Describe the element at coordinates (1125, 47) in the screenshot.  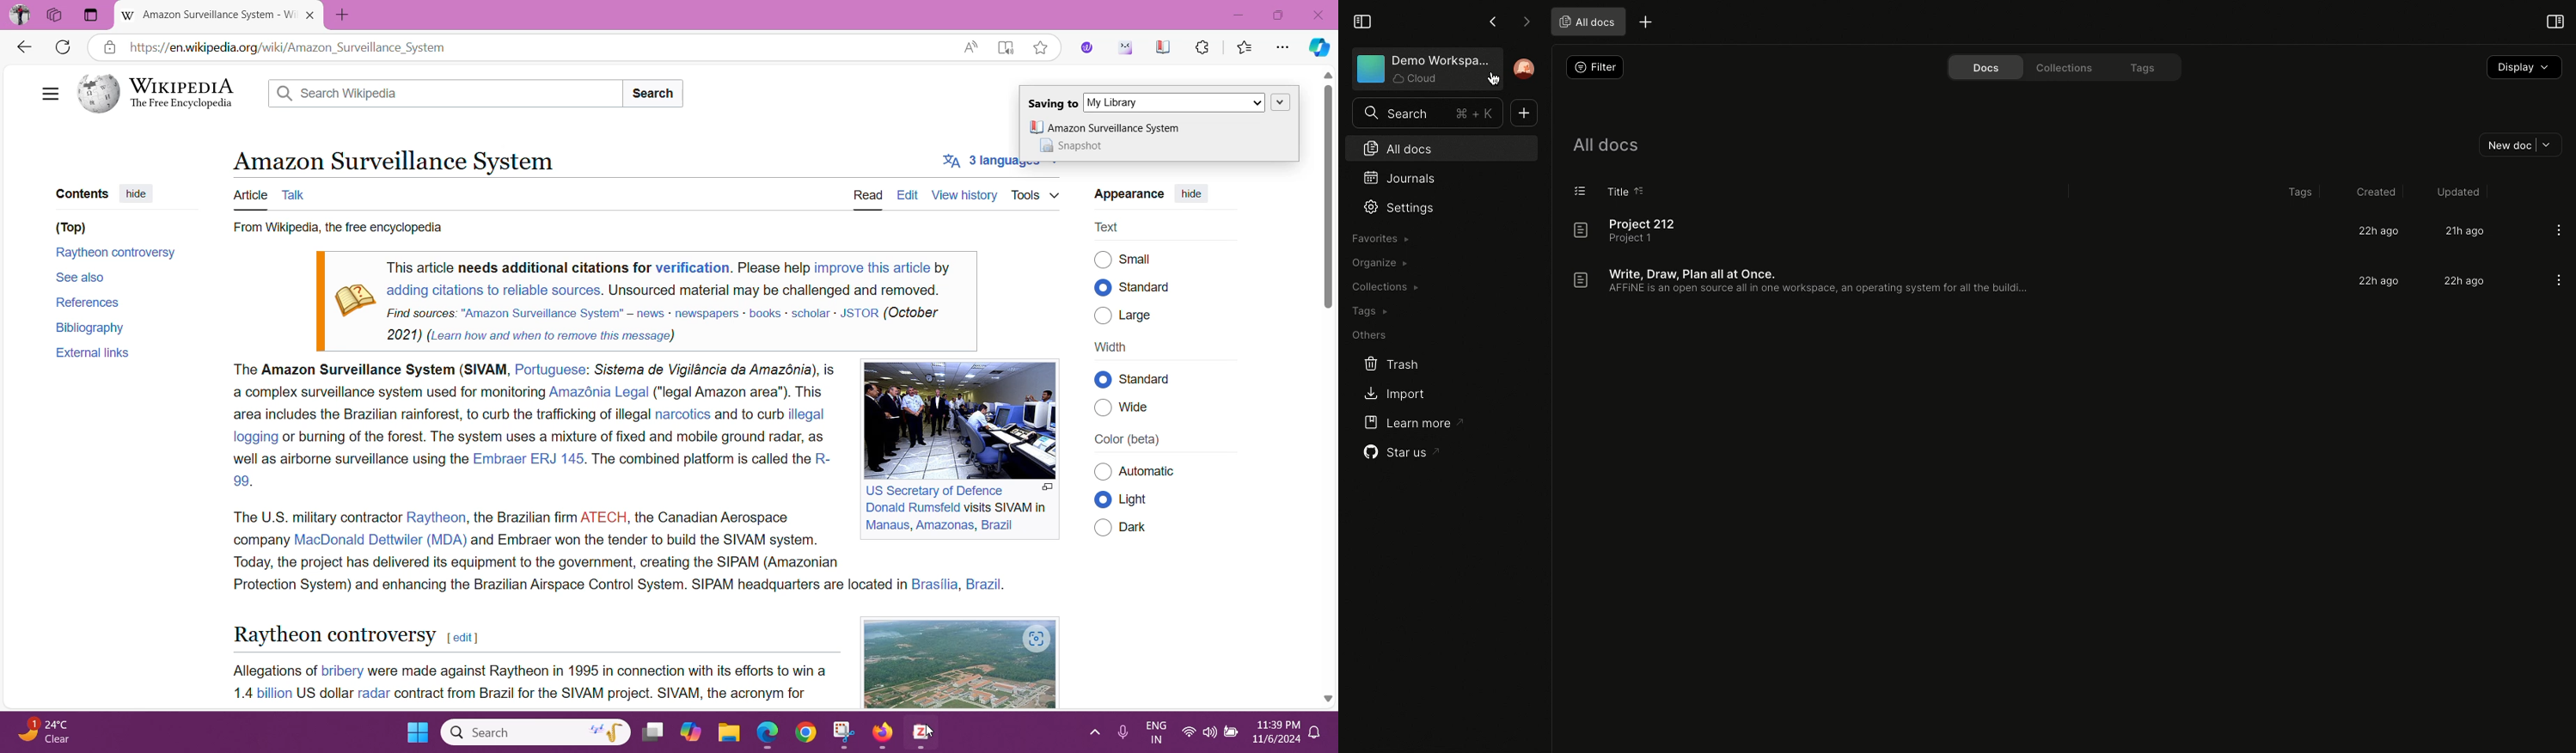
I see `Merlin AI Assistant Extension` at that location.